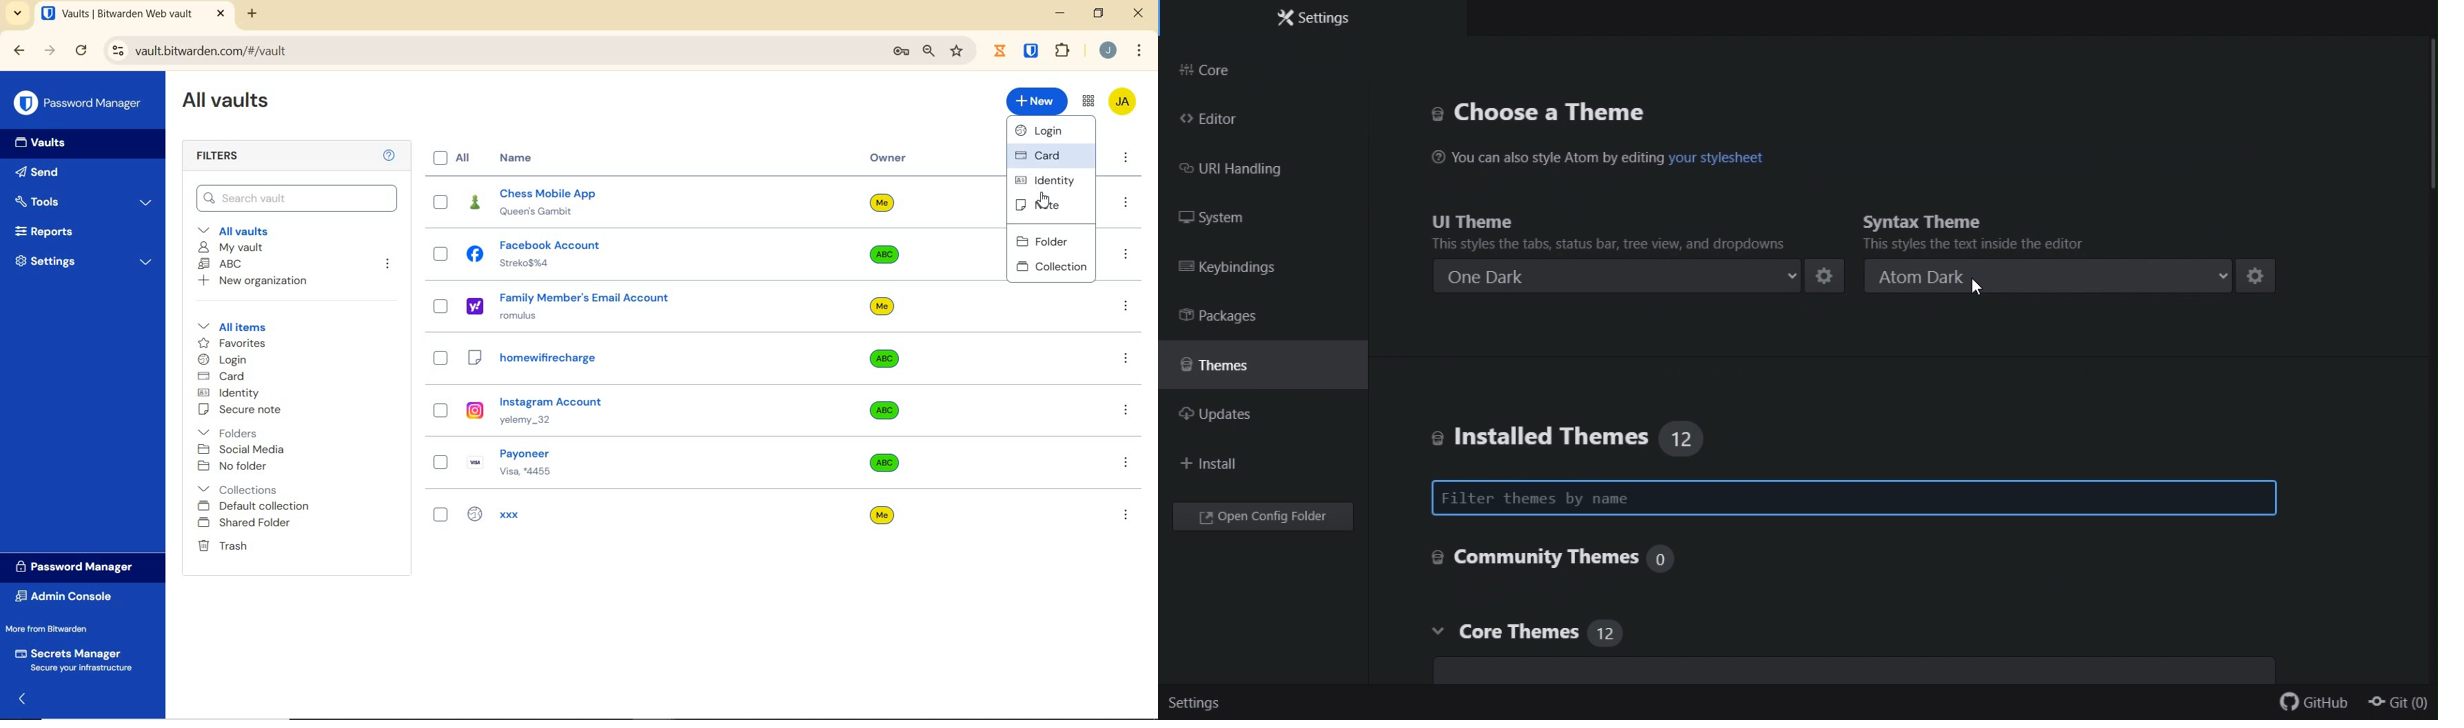  What do you see at coordinates (901, 52) in the screenshot?
I see `manage passwords` at bounding box center [901, 52].